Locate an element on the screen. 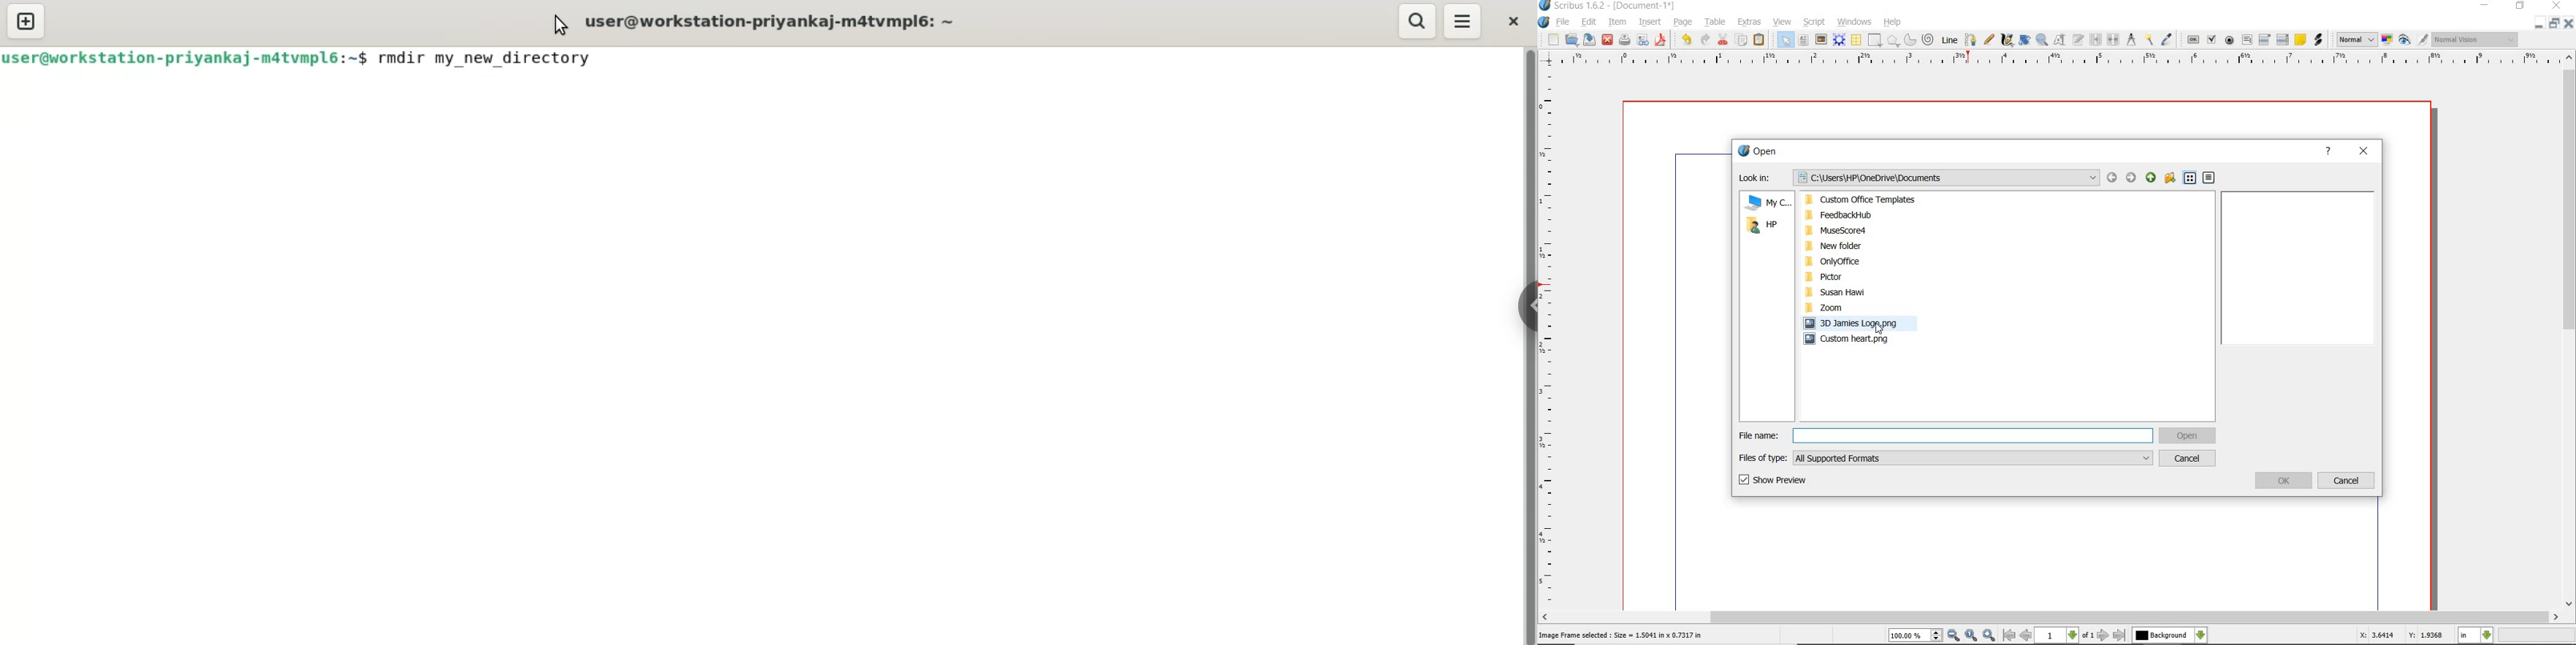  extras is located at coordinates (1749, 22).